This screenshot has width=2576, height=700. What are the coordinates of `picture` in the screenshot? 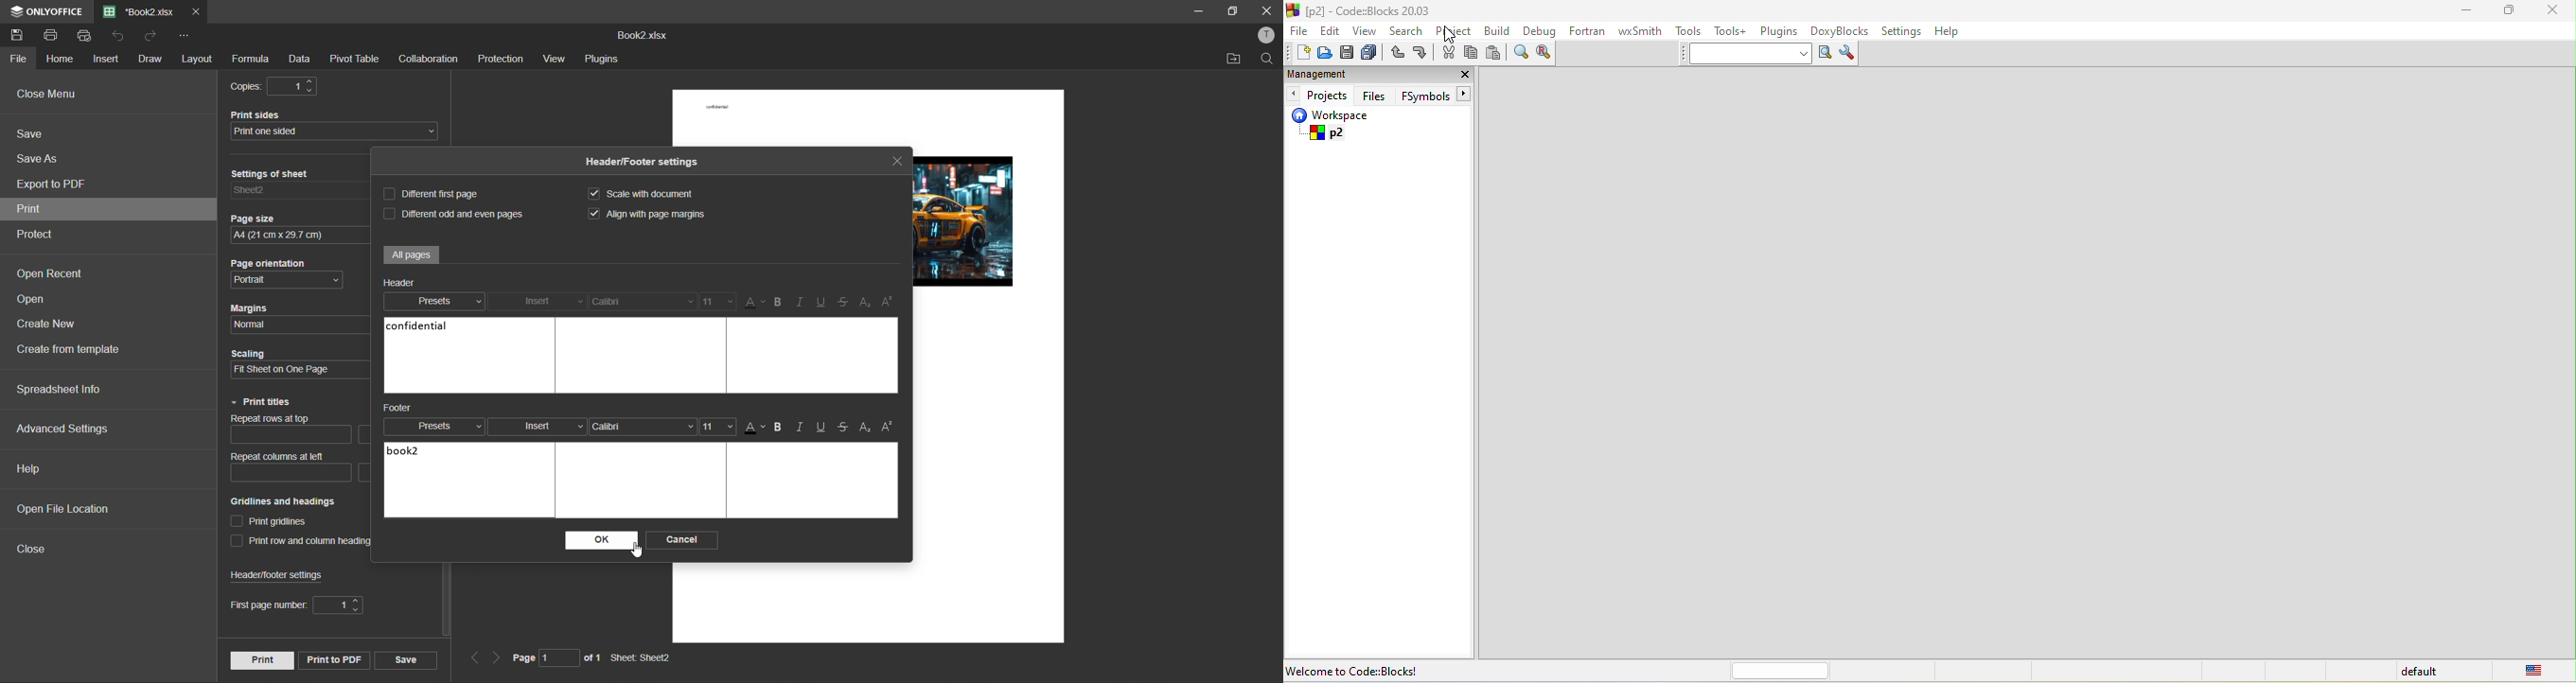 It's located at (964, 223).